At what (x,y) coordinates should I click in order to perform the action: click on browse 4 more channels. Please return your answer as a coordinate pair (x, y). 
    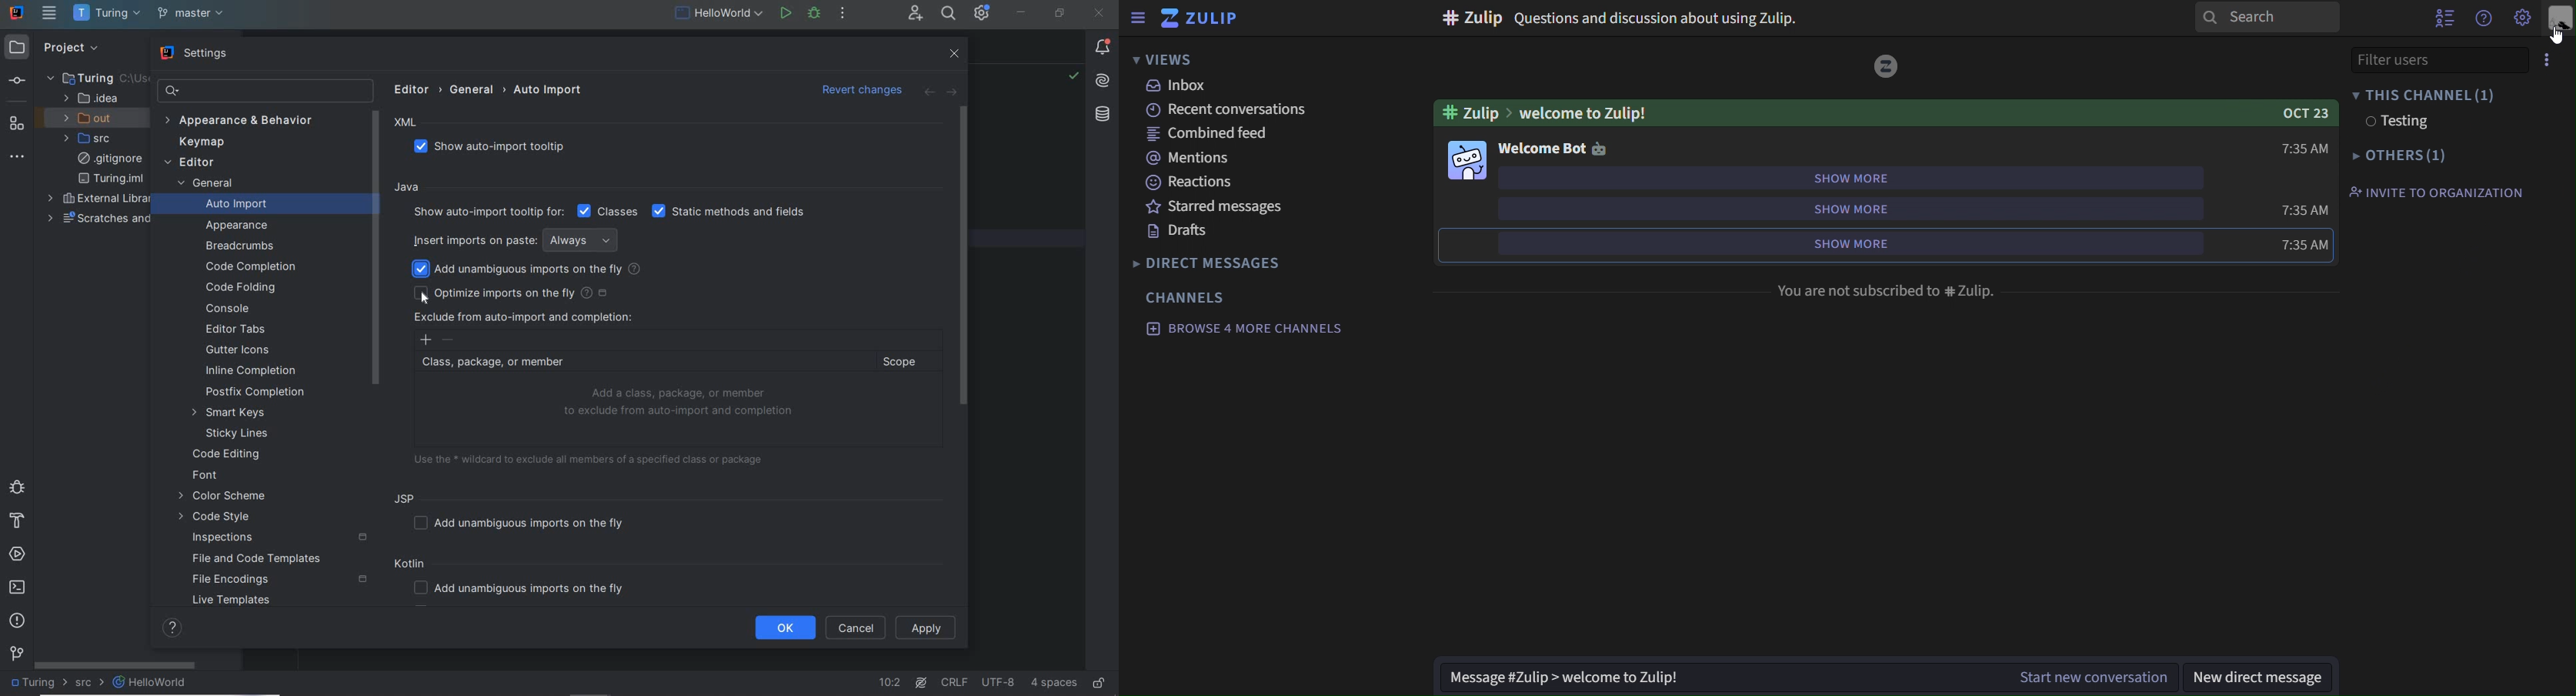
    Looking at the image, I should click on (1241, 329).